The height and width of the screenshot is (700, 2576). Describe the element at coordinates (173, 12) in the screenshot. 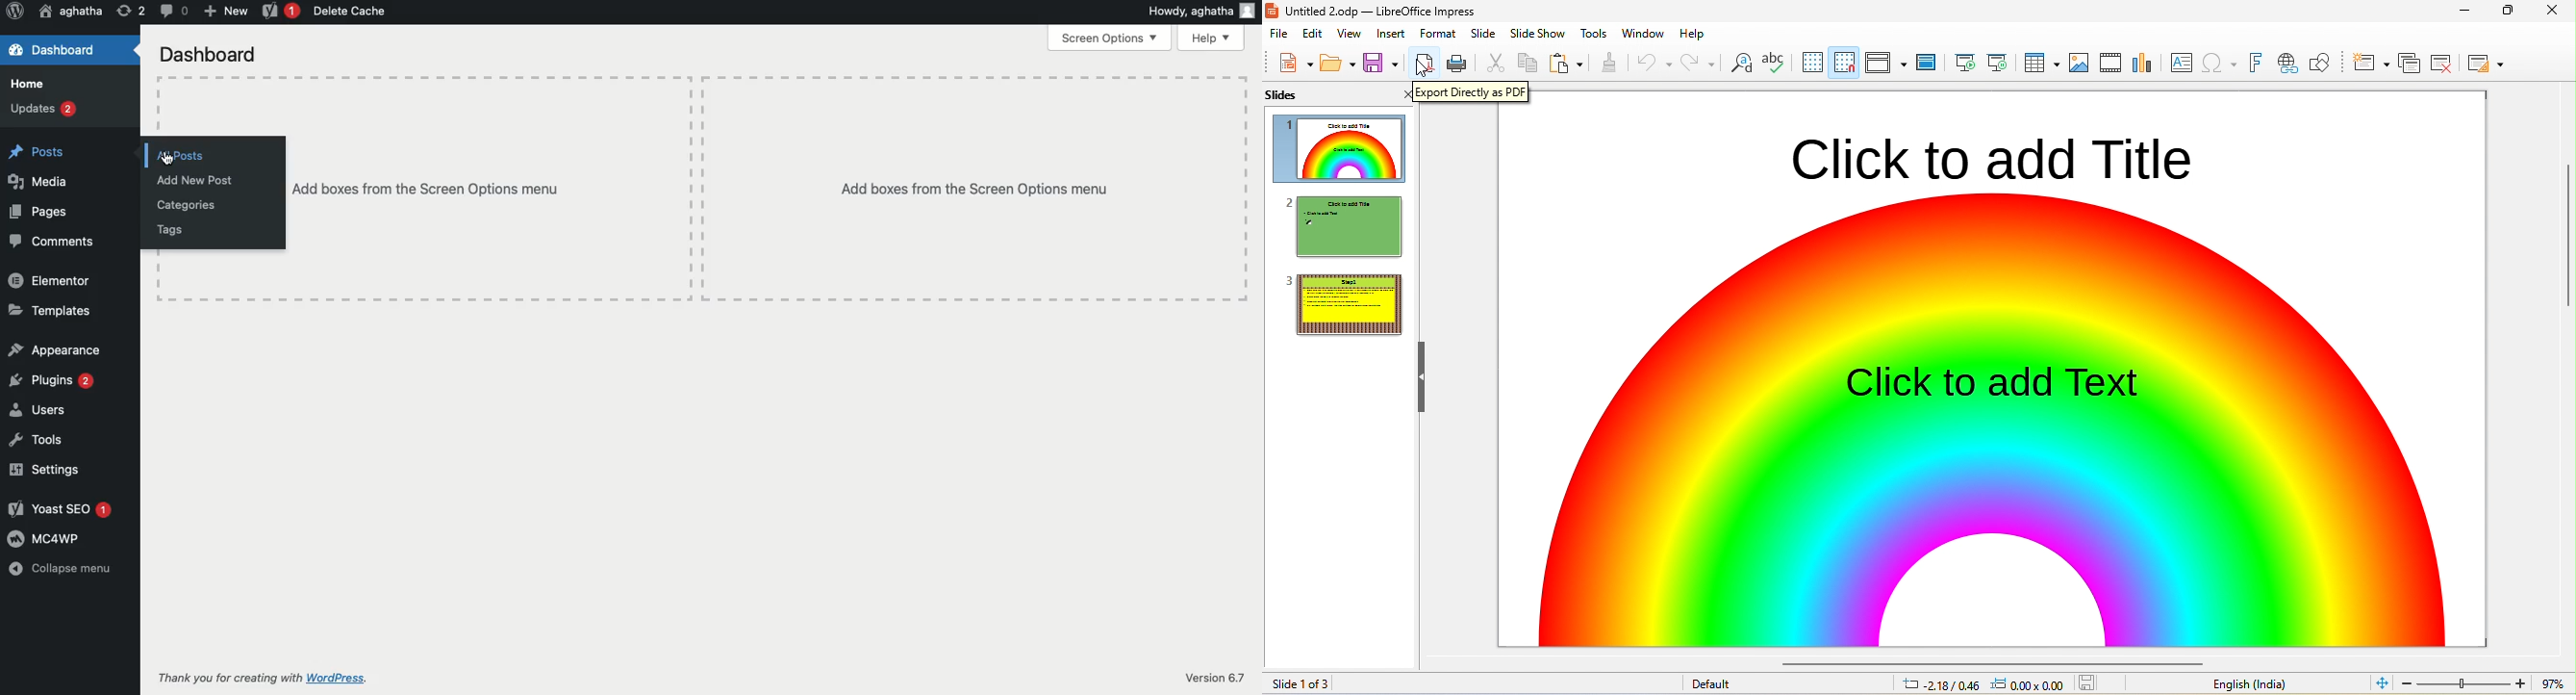

I see `Comment` at that location.